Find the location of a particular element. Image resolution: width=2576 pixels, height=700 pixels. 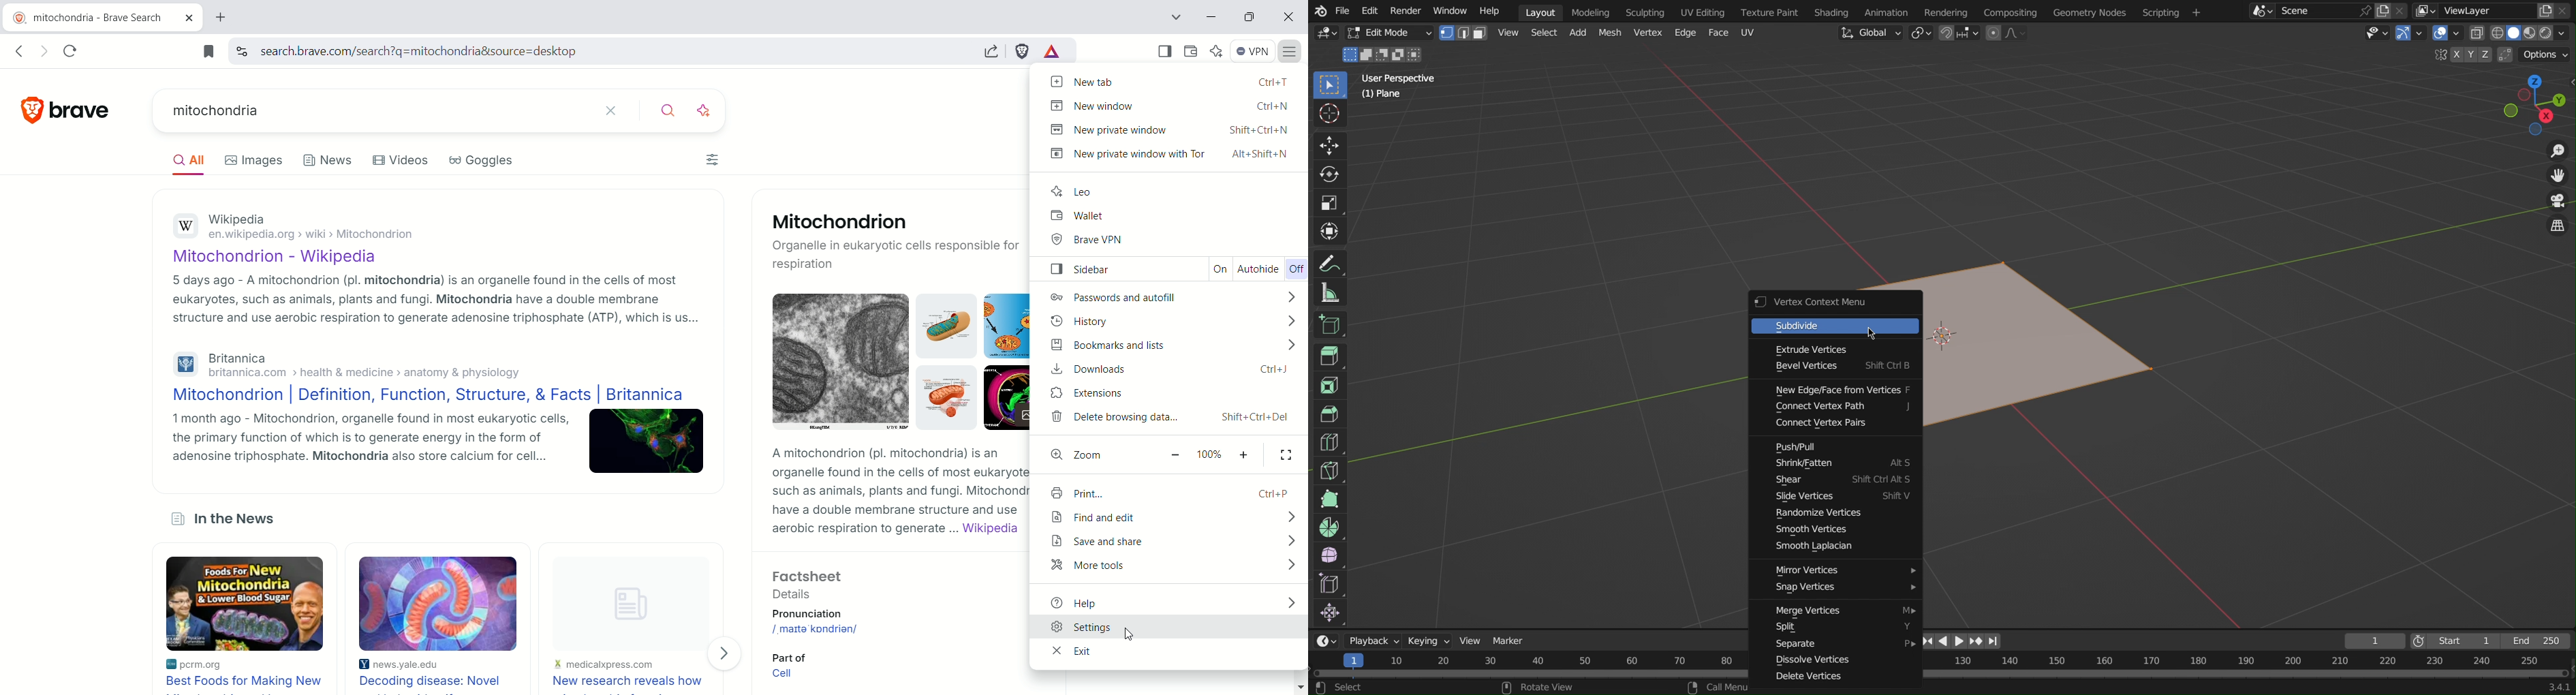

Measure is located at coordinates (1330, 291).